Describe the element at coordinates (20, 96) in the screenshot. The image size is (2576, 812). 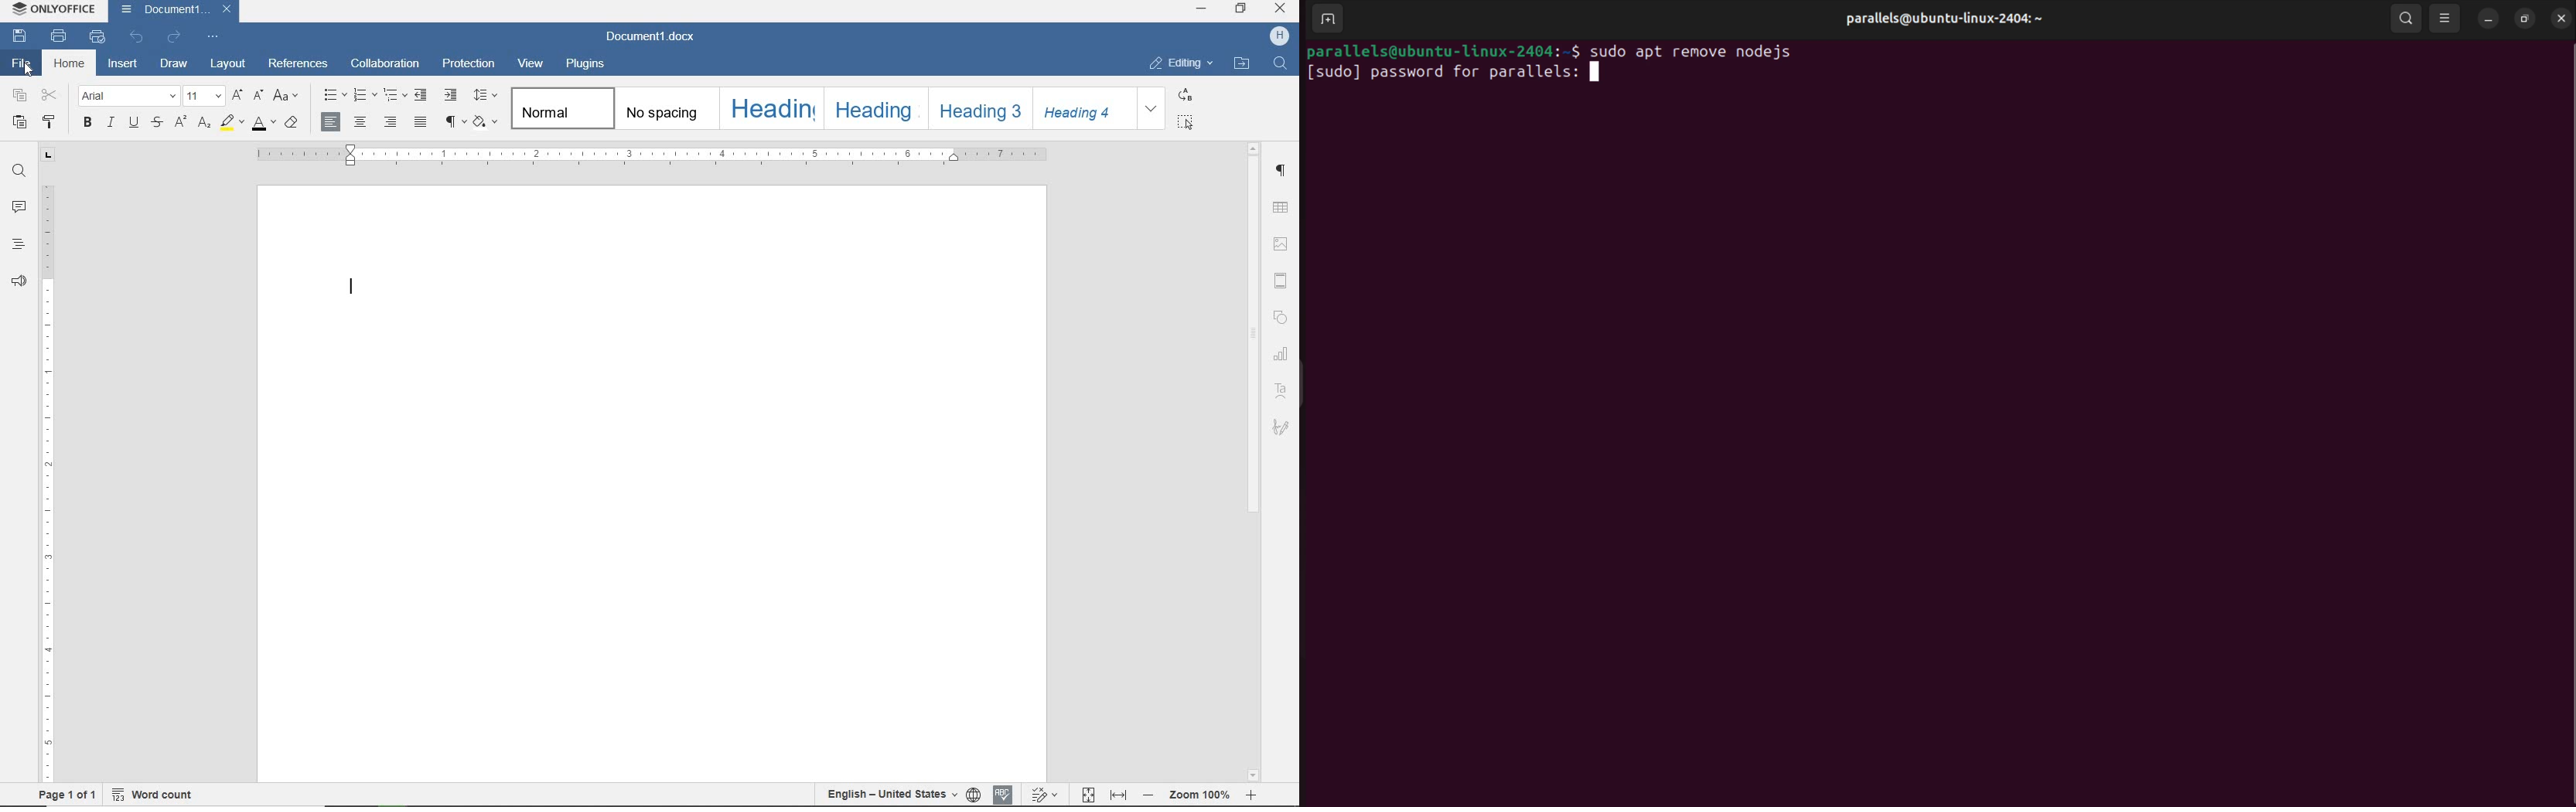
I see `copy` at that location.